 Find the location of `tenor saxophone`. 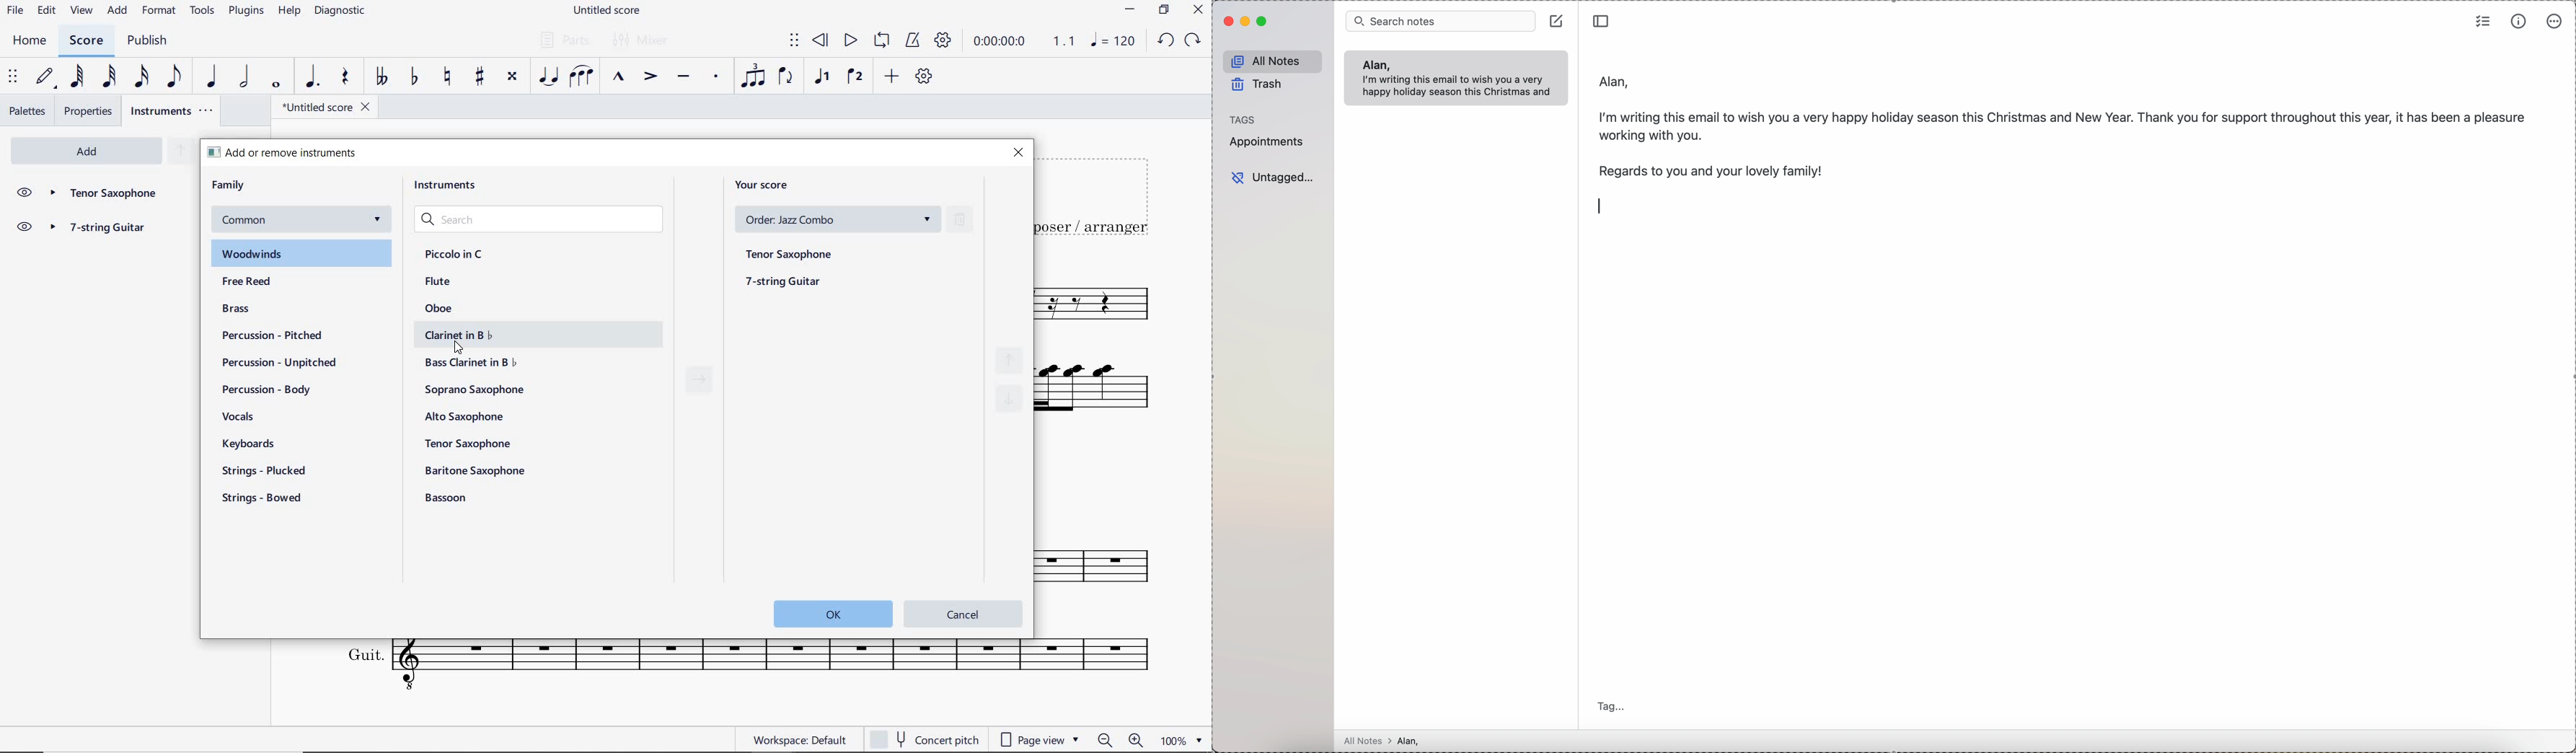

tenor saxophone is located at coordinates (791, 252).